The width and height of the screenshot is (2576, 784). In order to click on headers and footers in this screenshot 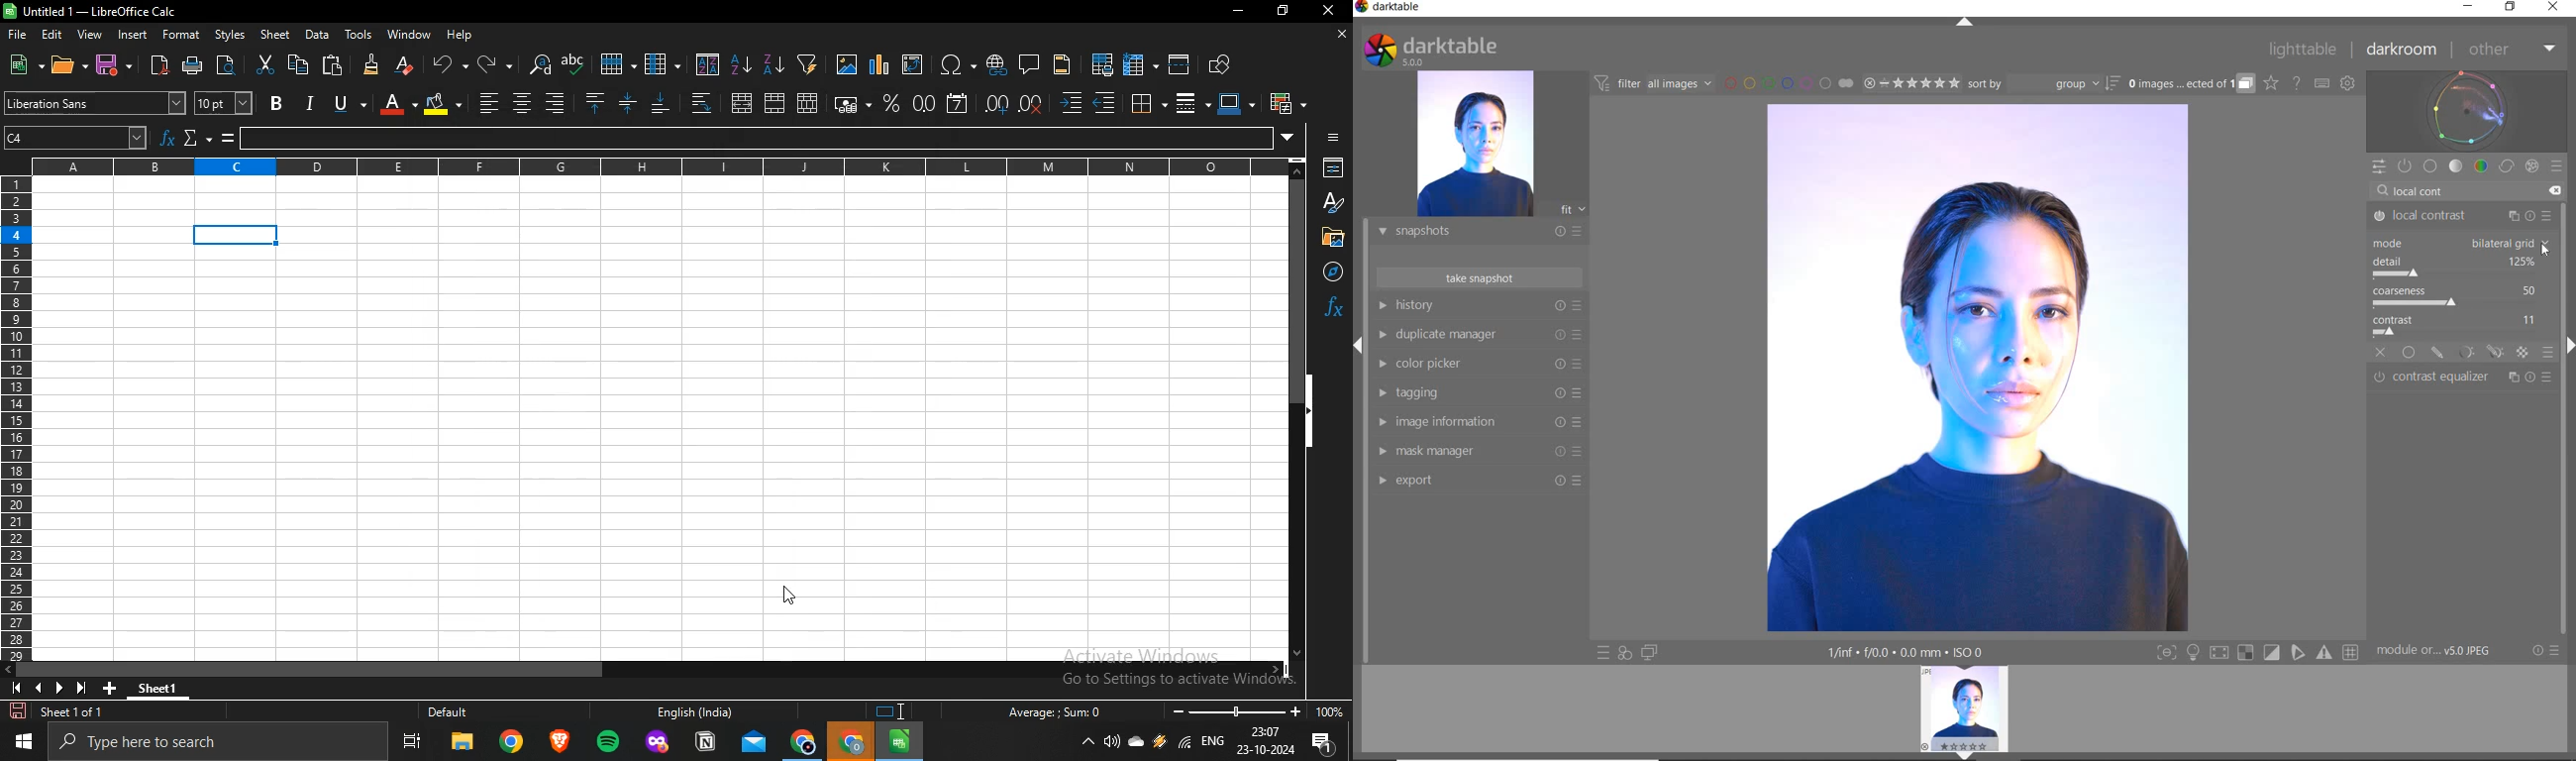, I will do `click(1062, 66)`.